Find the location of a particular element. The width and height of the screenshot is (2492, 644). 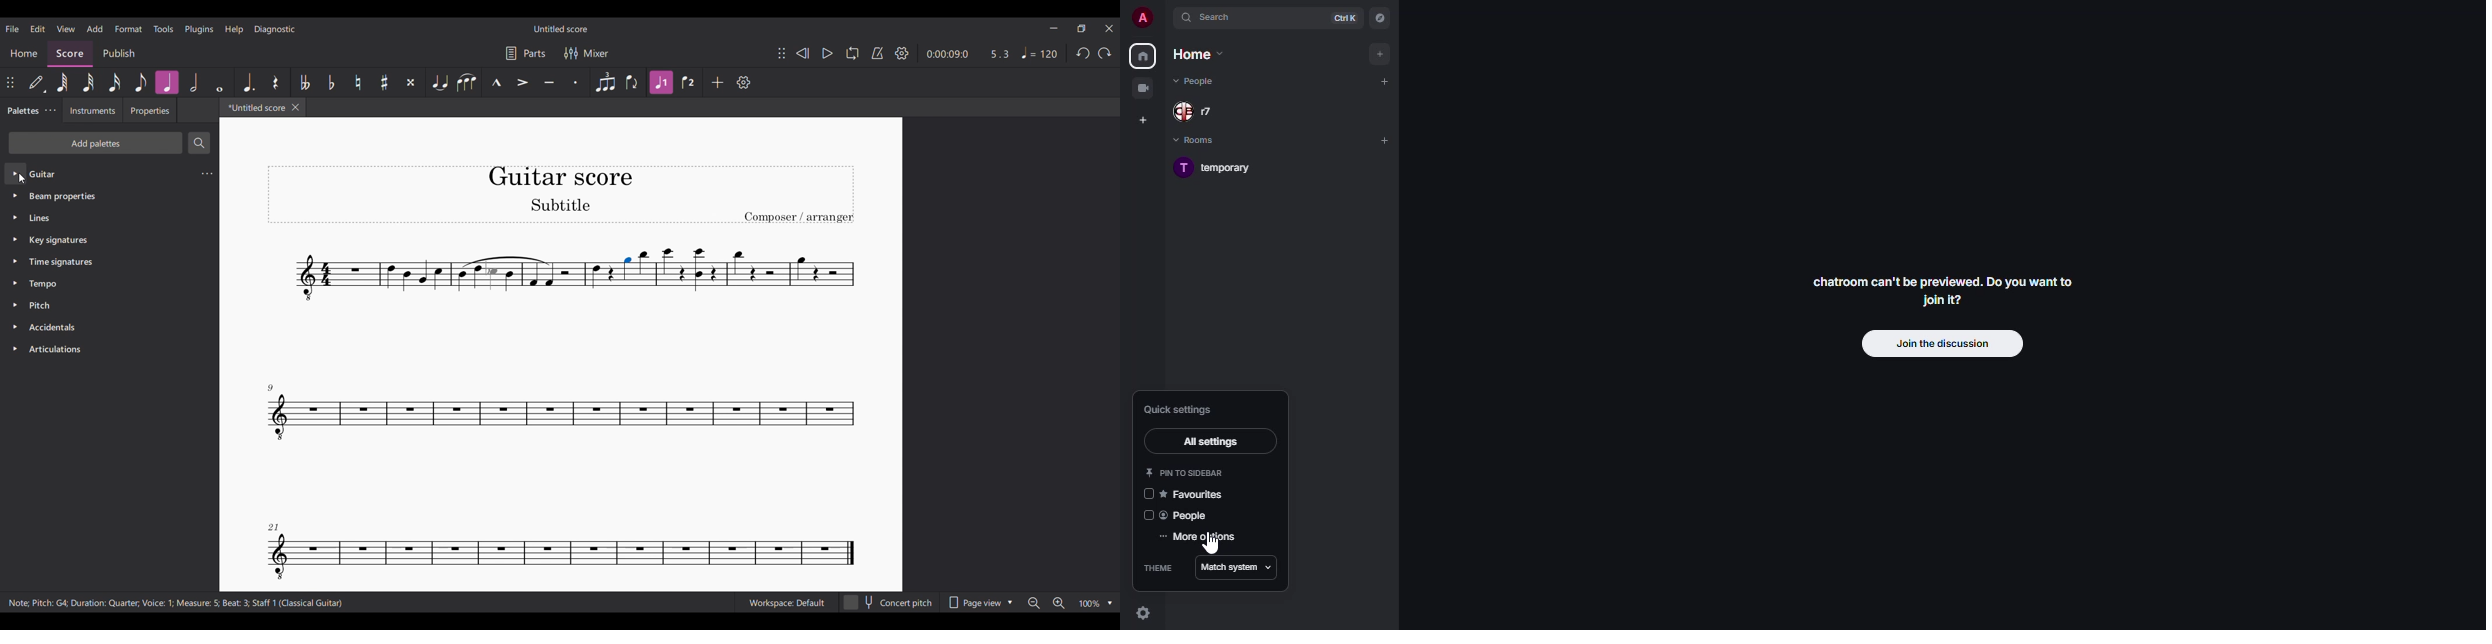

pin to sidebar is located at coordinates (1188, 473).